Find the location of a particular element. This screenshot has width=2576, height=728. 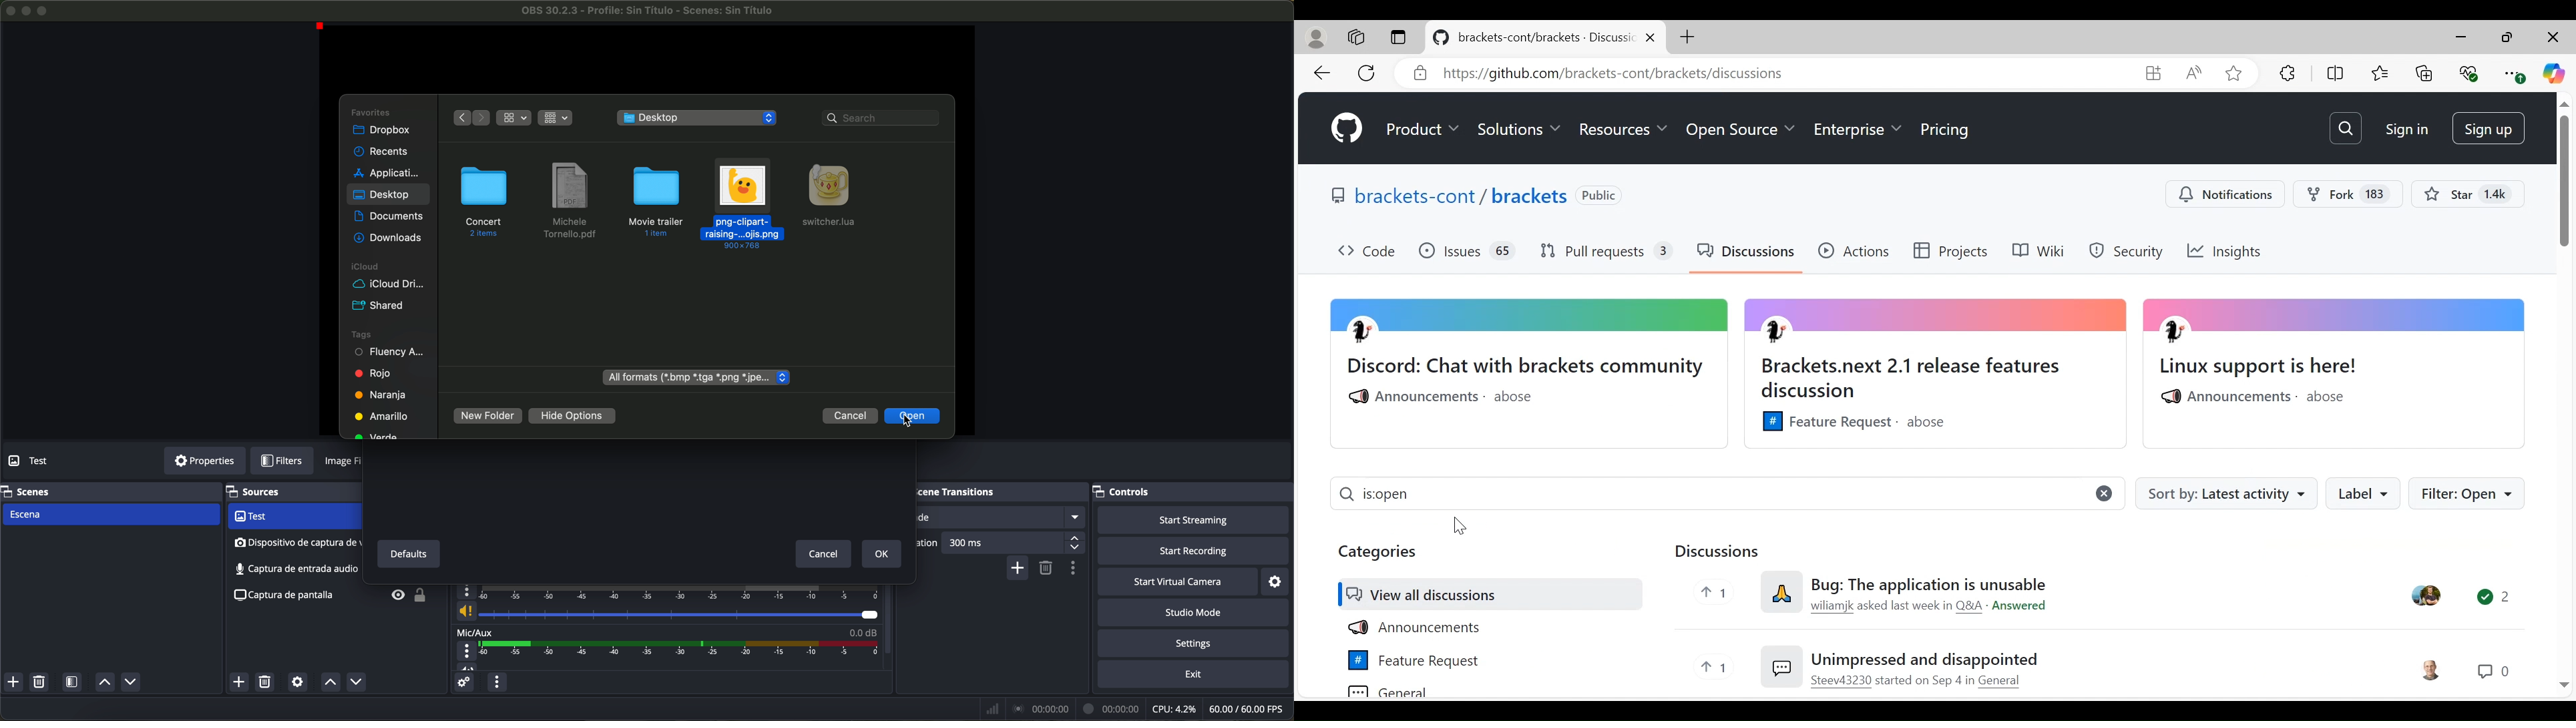

logo is located at coordinates (1440, 38).